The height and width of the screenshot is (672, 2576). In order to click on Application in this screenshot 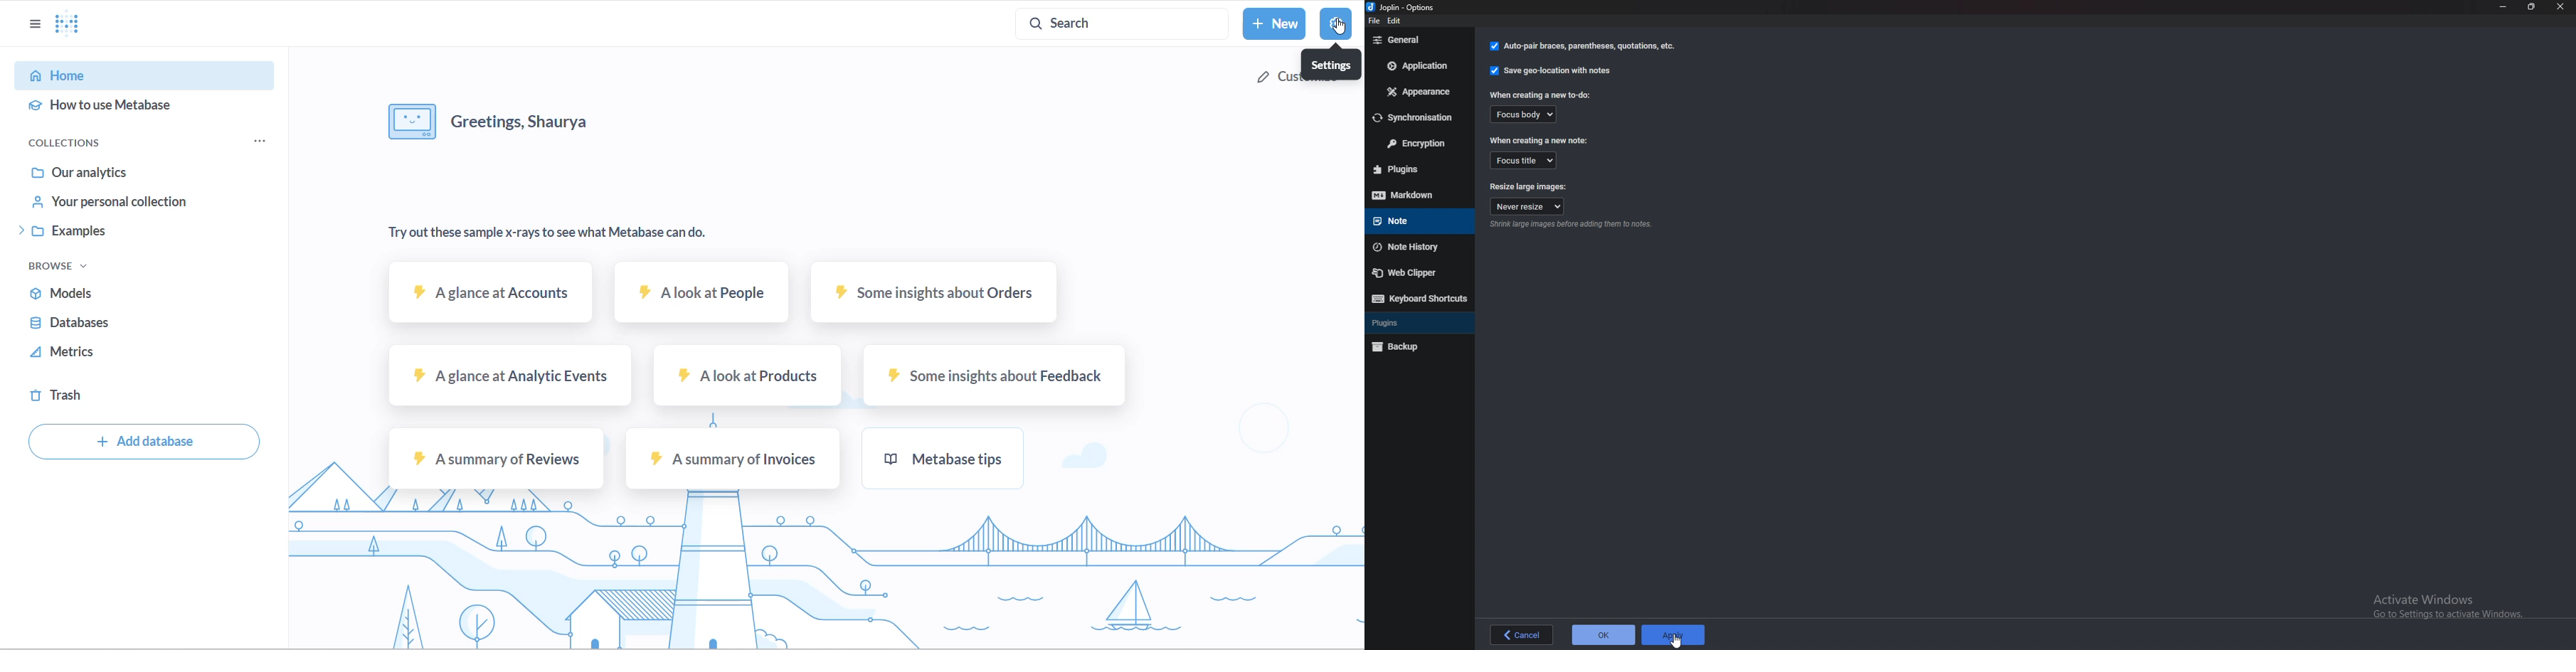, I will do `click(1418, 66)`.